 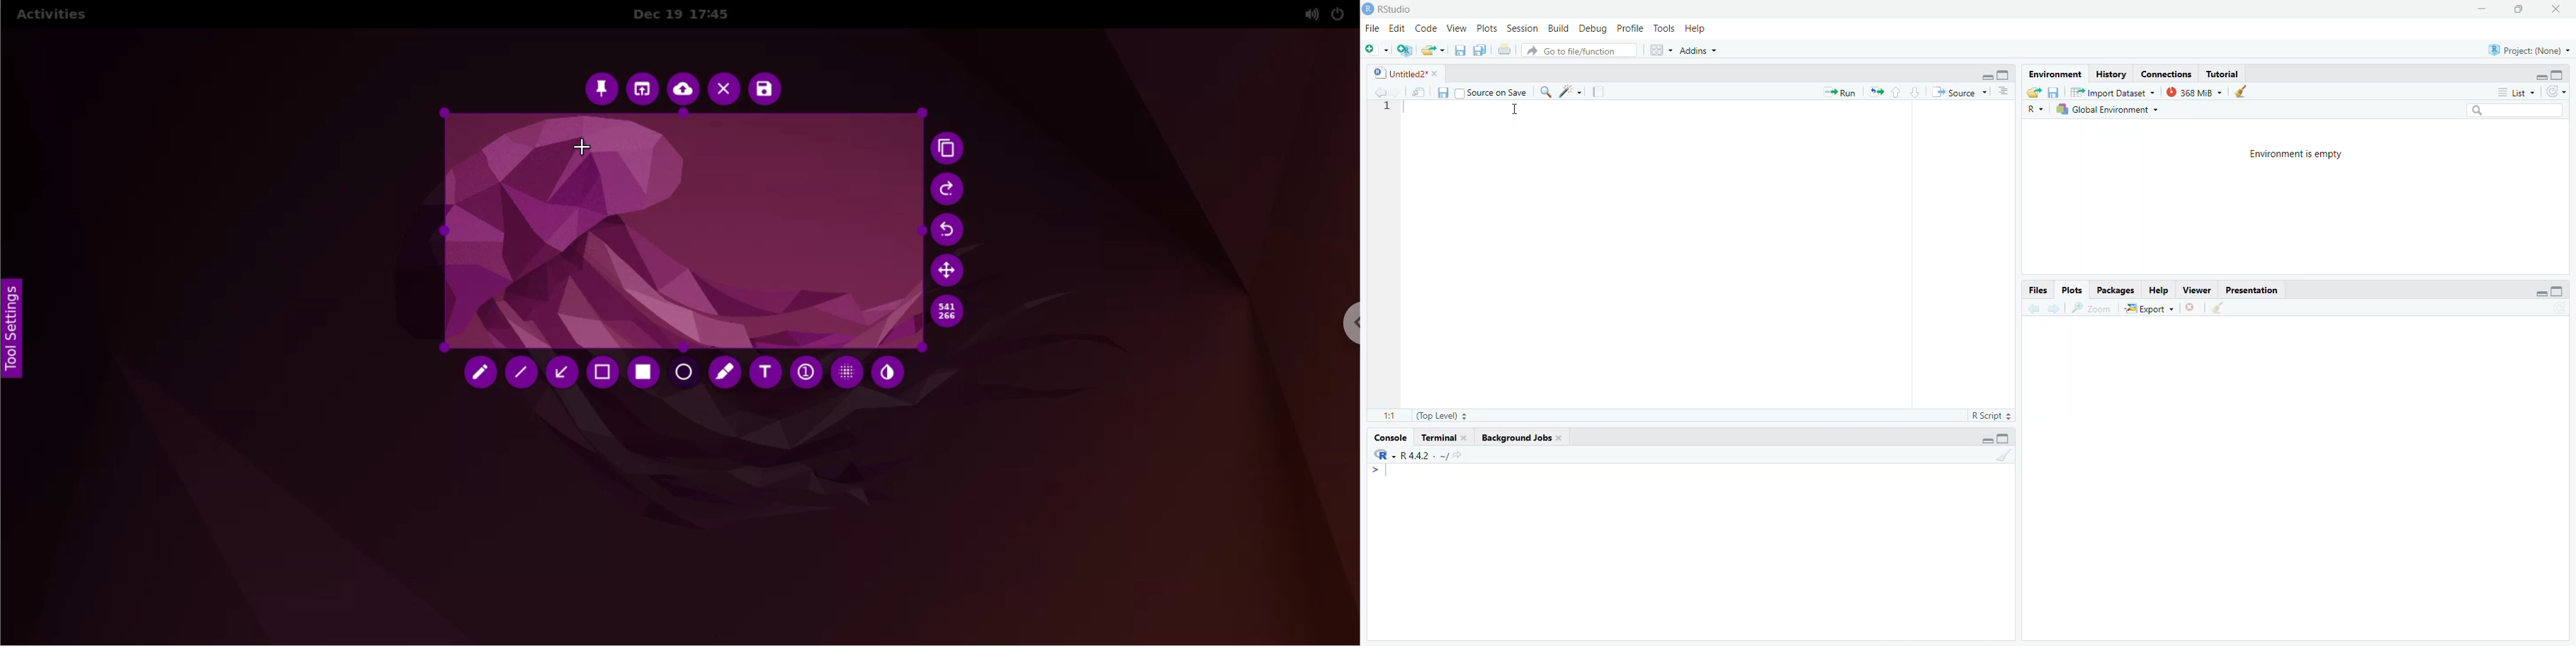 What do you see at coordinates (1458, 53) in the screenshot?
I see `files` at bounding box center [1458, 53].